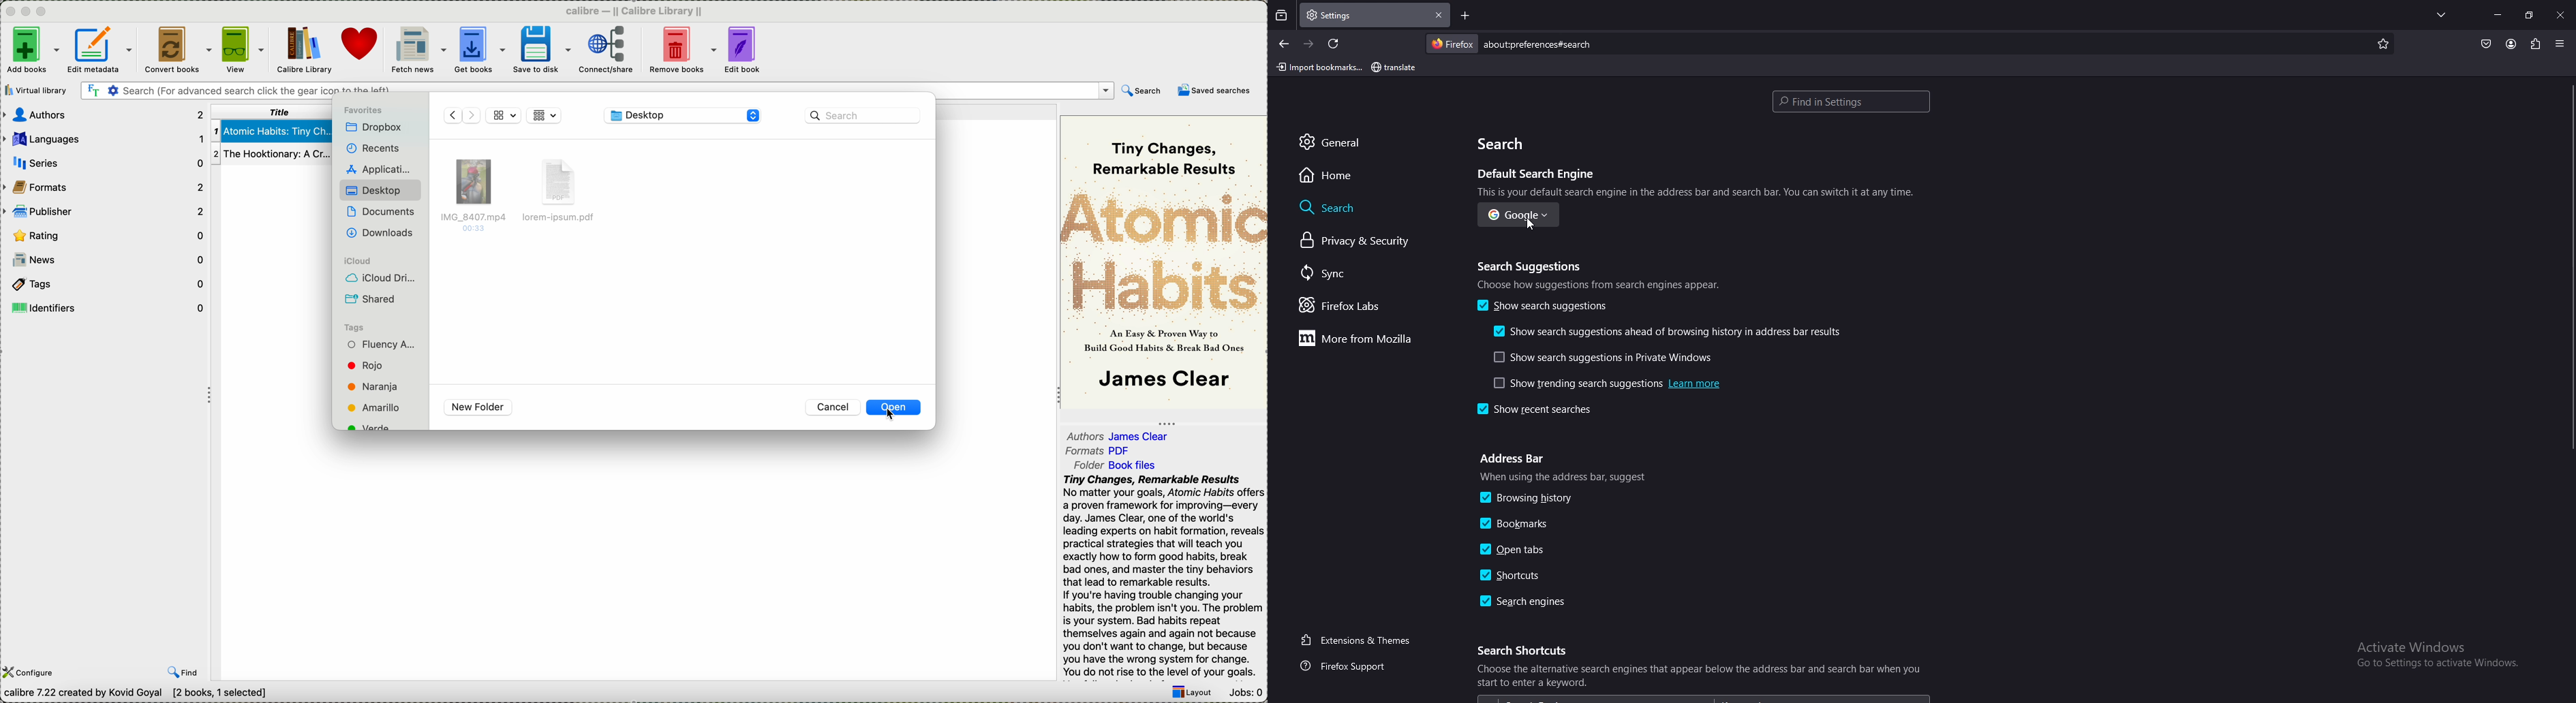 This screenshot has height=728, width=2576. What do you see at coordinates (1395, 68) in the screenshot?
I see `bookmark` at bounding box center [1395, 68].